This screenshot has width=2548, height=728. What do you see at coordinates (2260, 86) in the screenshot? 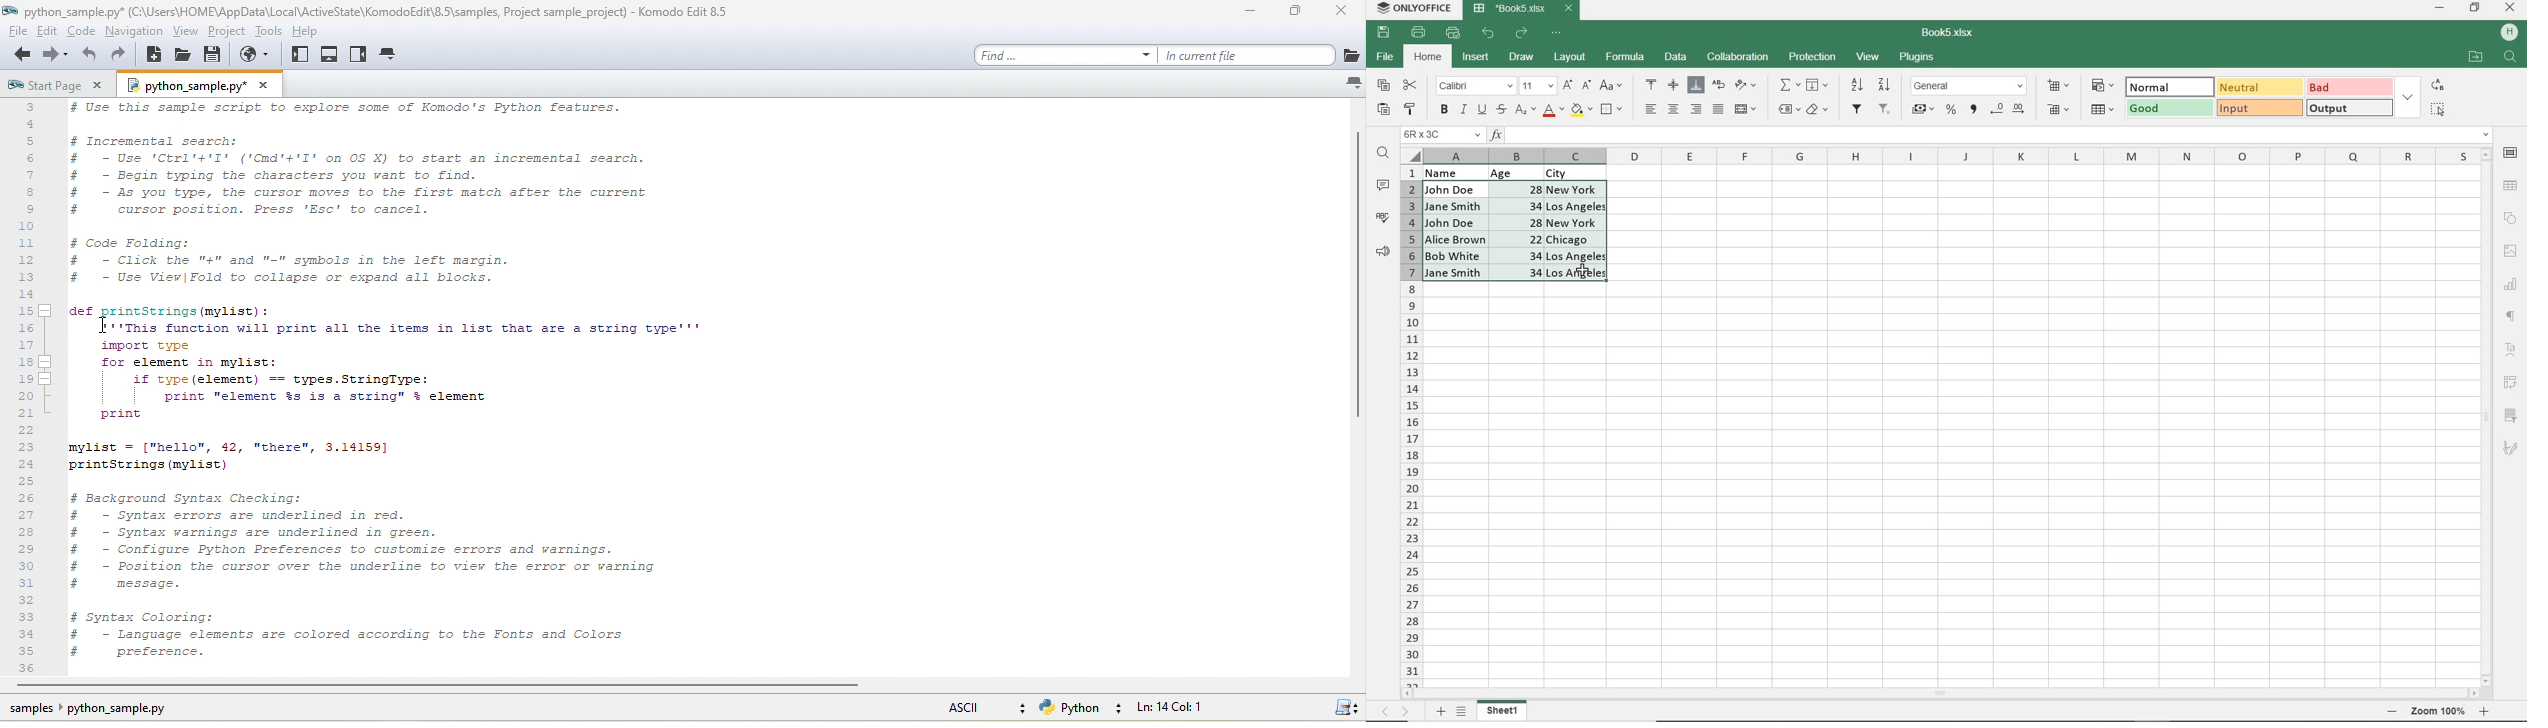
I see `NEUTRAL` at bounding box center [2260, 86].